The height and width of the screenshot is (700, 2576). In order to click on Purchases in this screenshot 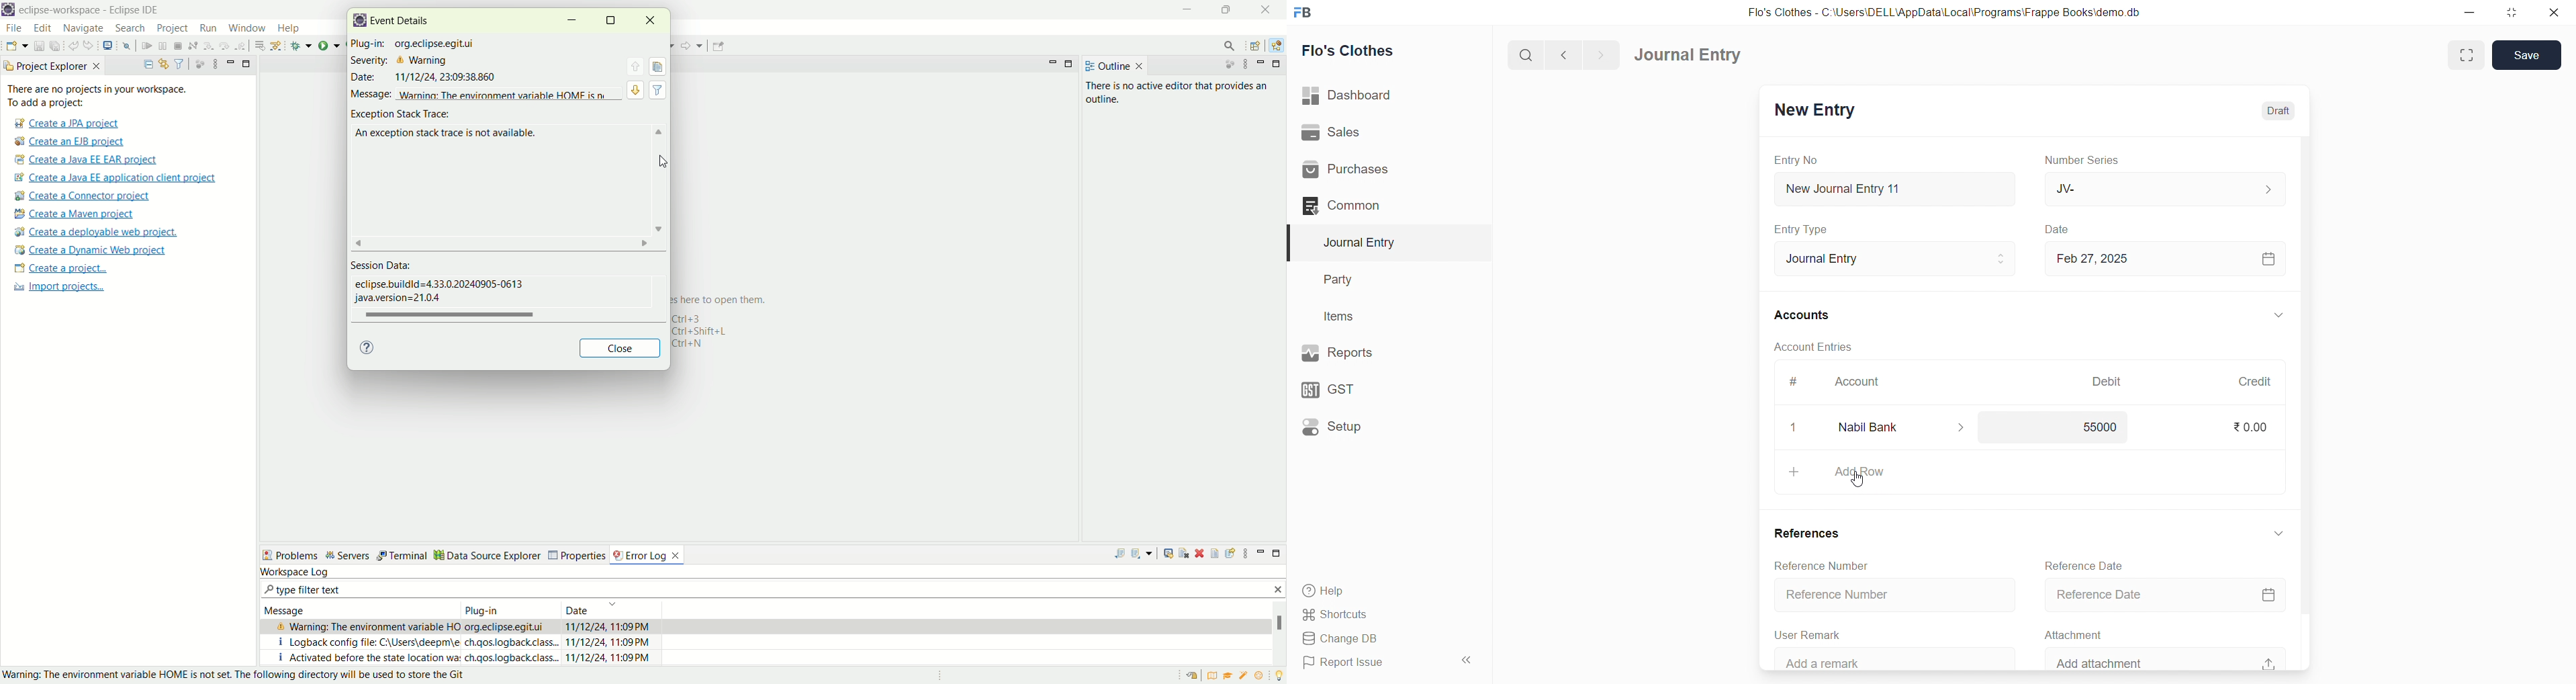, I will do `click(1368, 171)`.